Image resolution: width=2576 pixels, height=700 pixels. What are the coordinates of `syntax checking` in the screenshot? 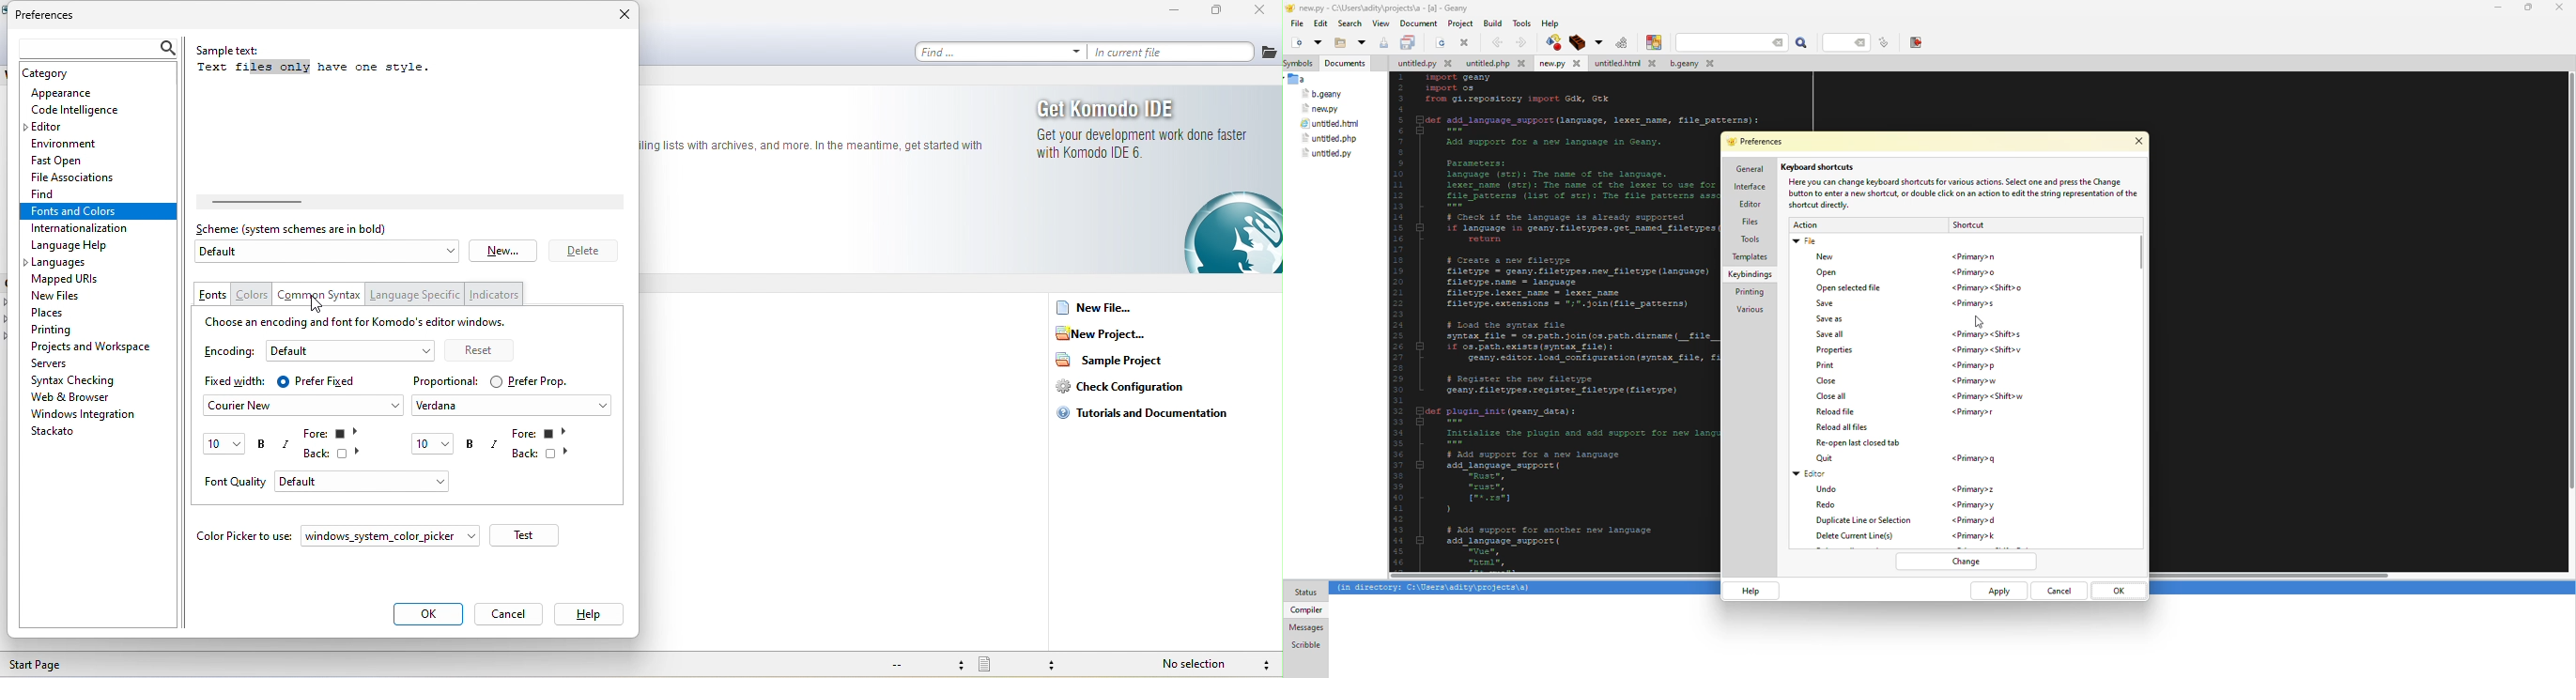 It's located at (77, 380).